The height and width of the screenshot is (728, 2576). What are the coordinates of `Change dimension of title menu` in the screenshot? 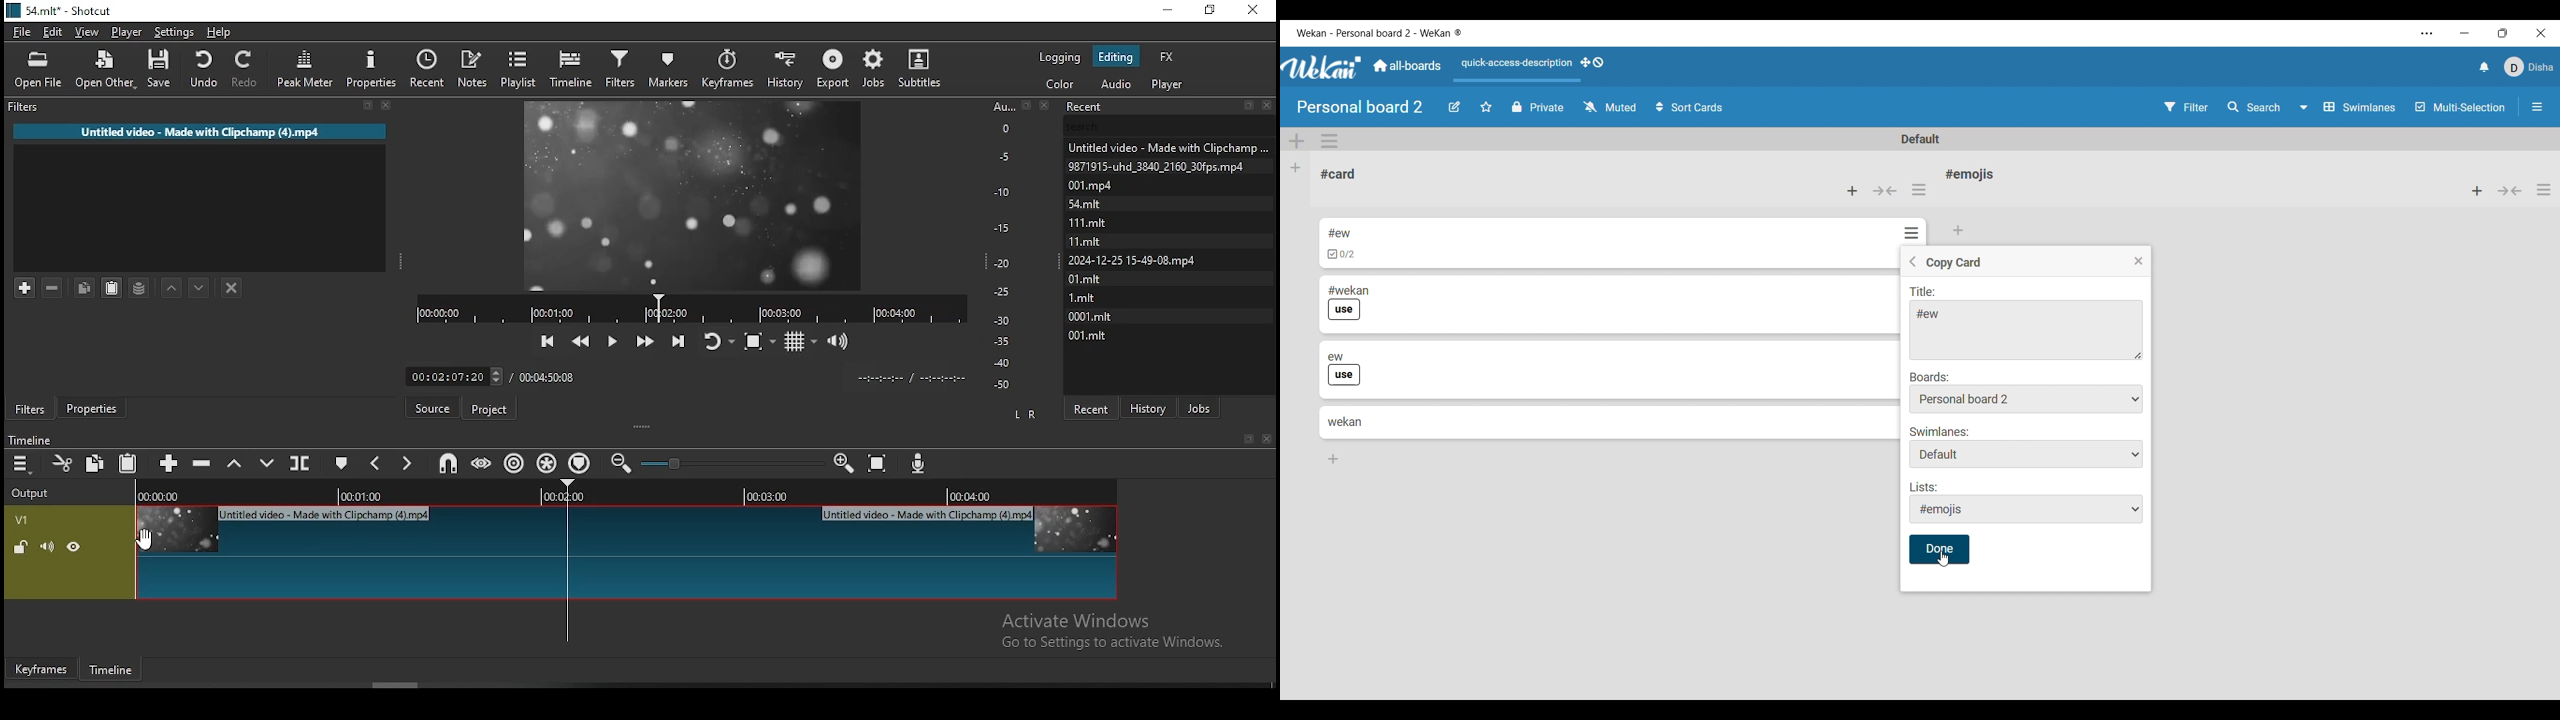 It's located at (2139, 355).